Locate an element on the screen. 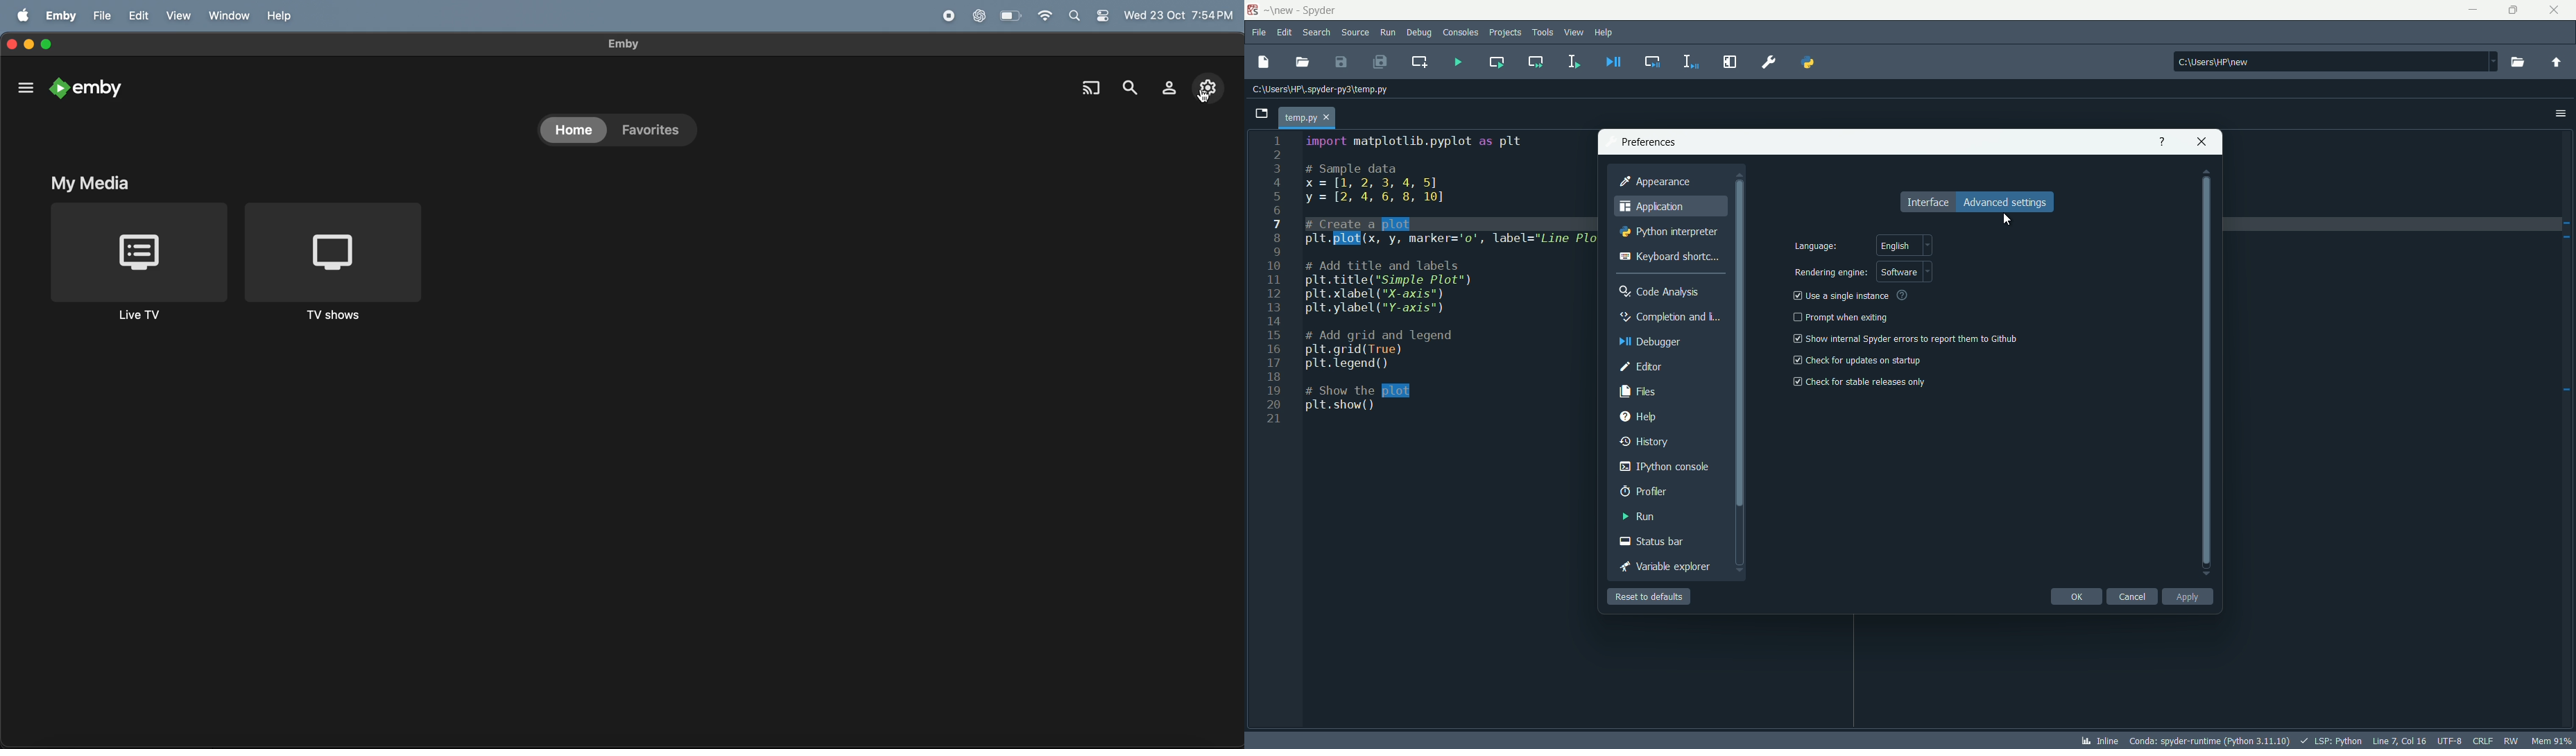 Image resolution: width=2576 pixels, height=756 pixels. code to create a line plot between x and y variables is located at coordinates (1443, 274).